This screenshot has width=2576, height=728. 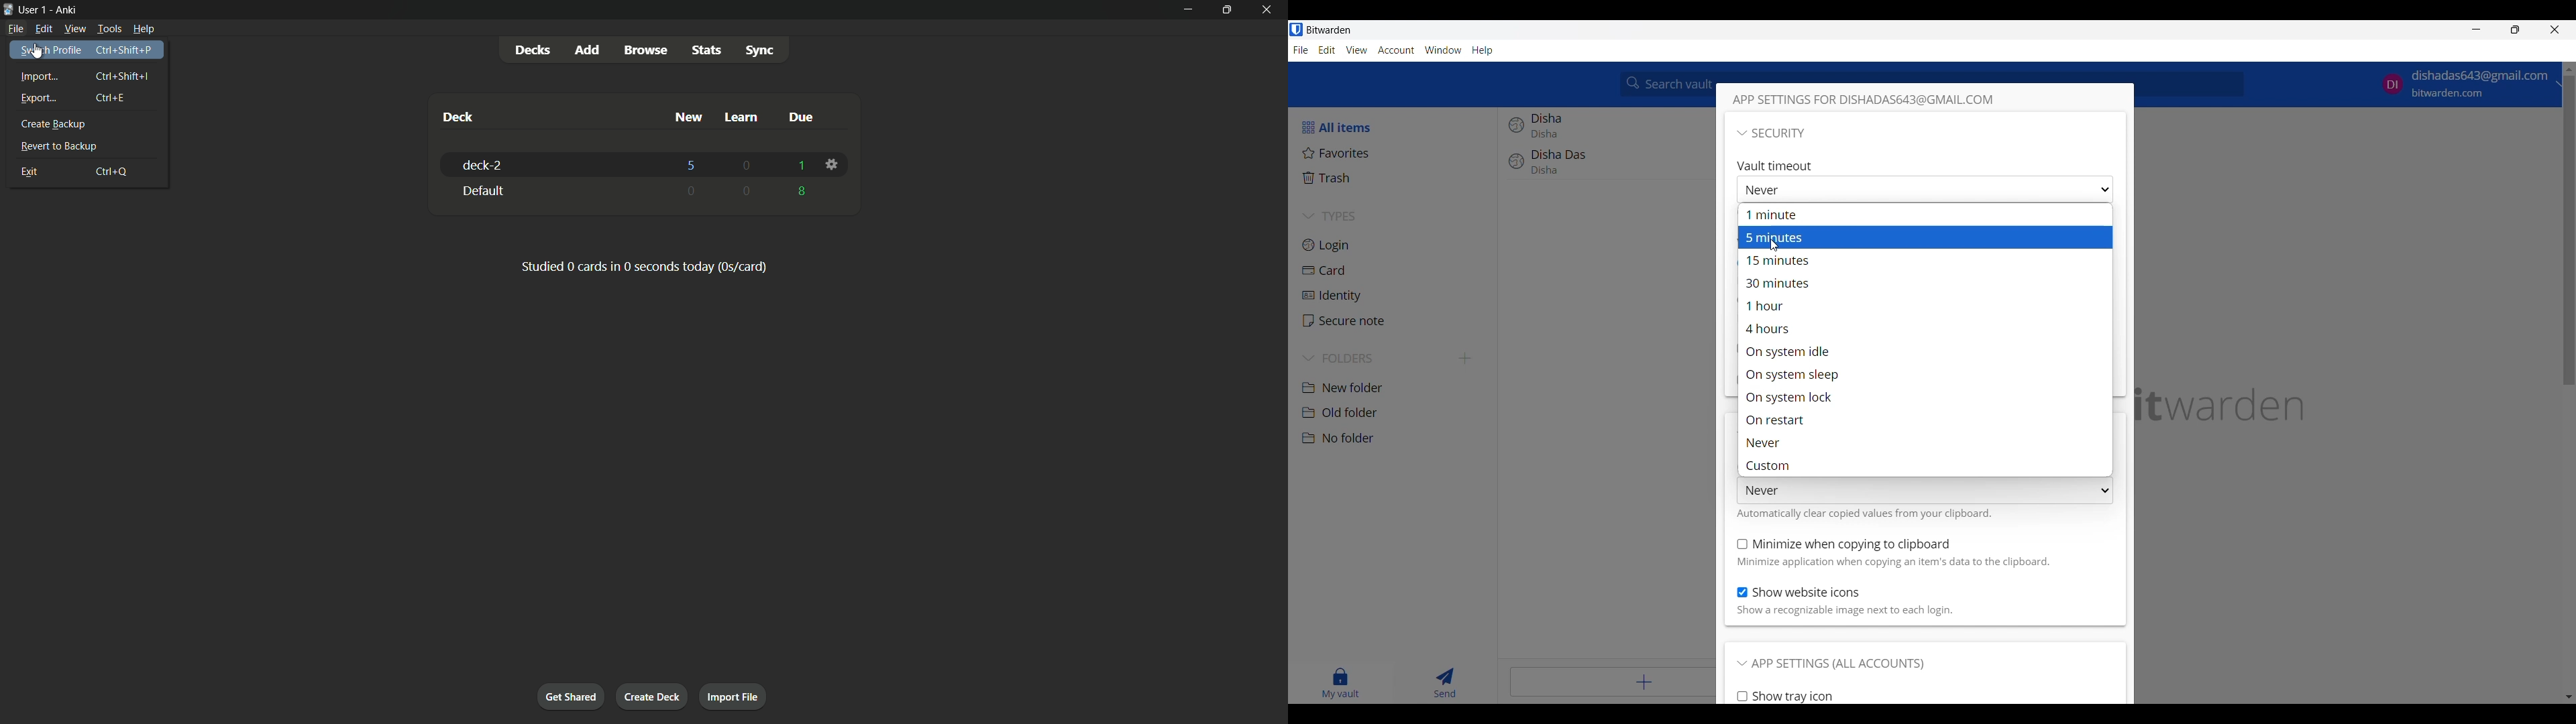 I want to click on Description of above toggle, so click(x=1845, y=611).